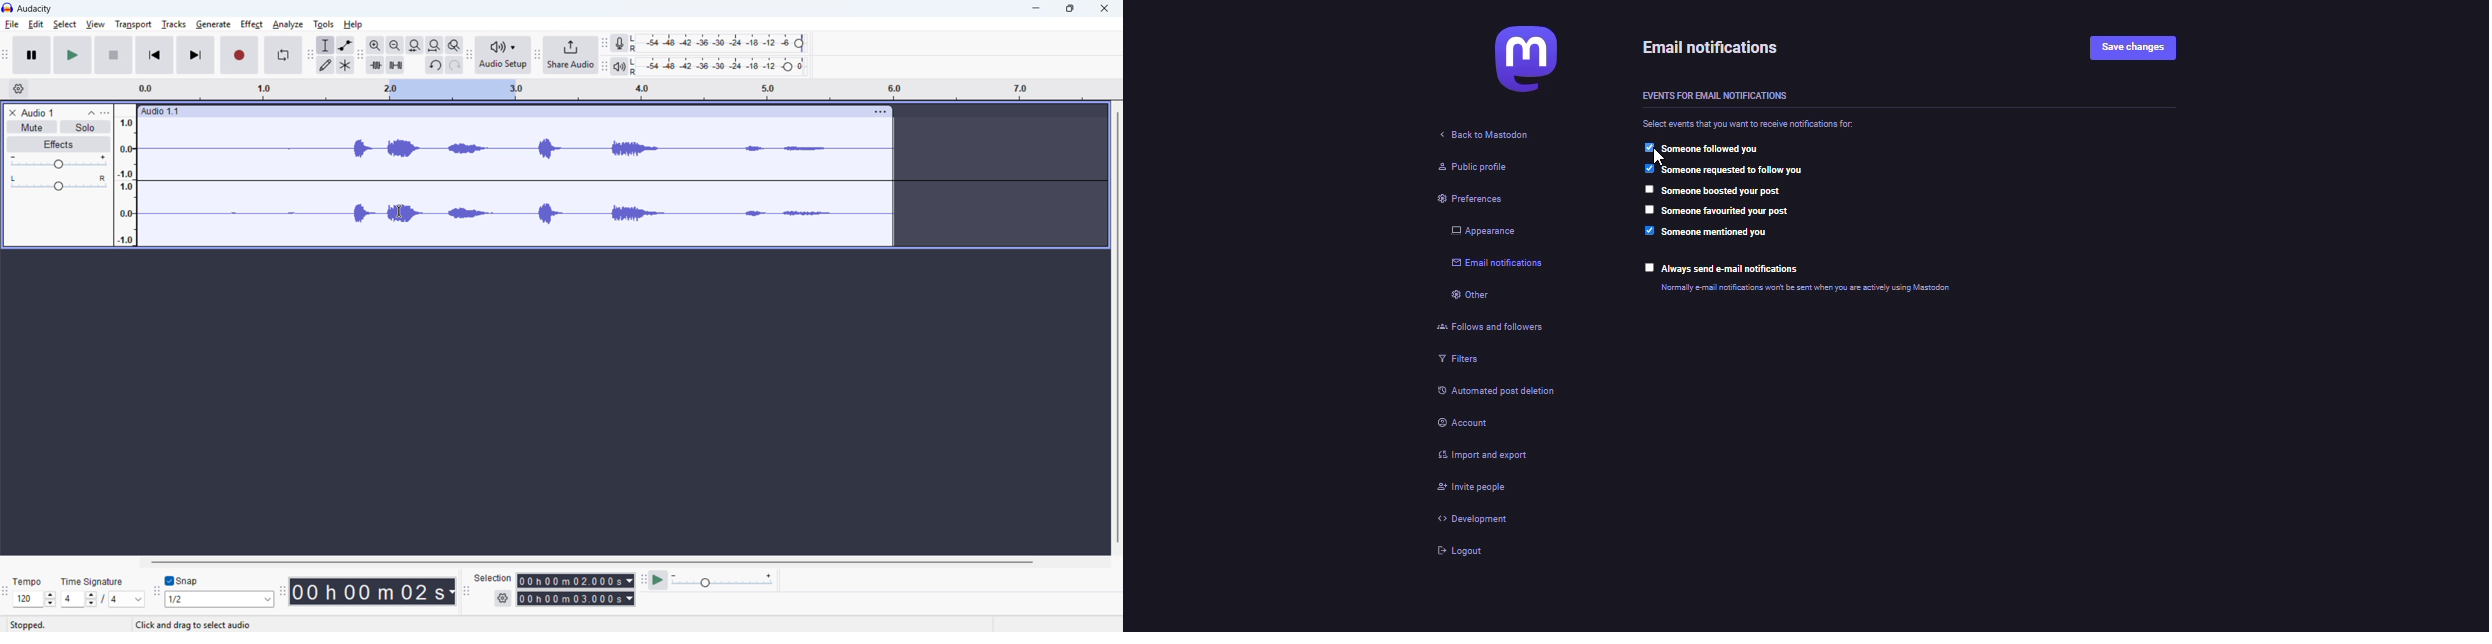 The image size is (2492, 644). What do you see at coordinates (1751, 124) in the screenshot?
I see `select events` at bounding box center [1751, 124].